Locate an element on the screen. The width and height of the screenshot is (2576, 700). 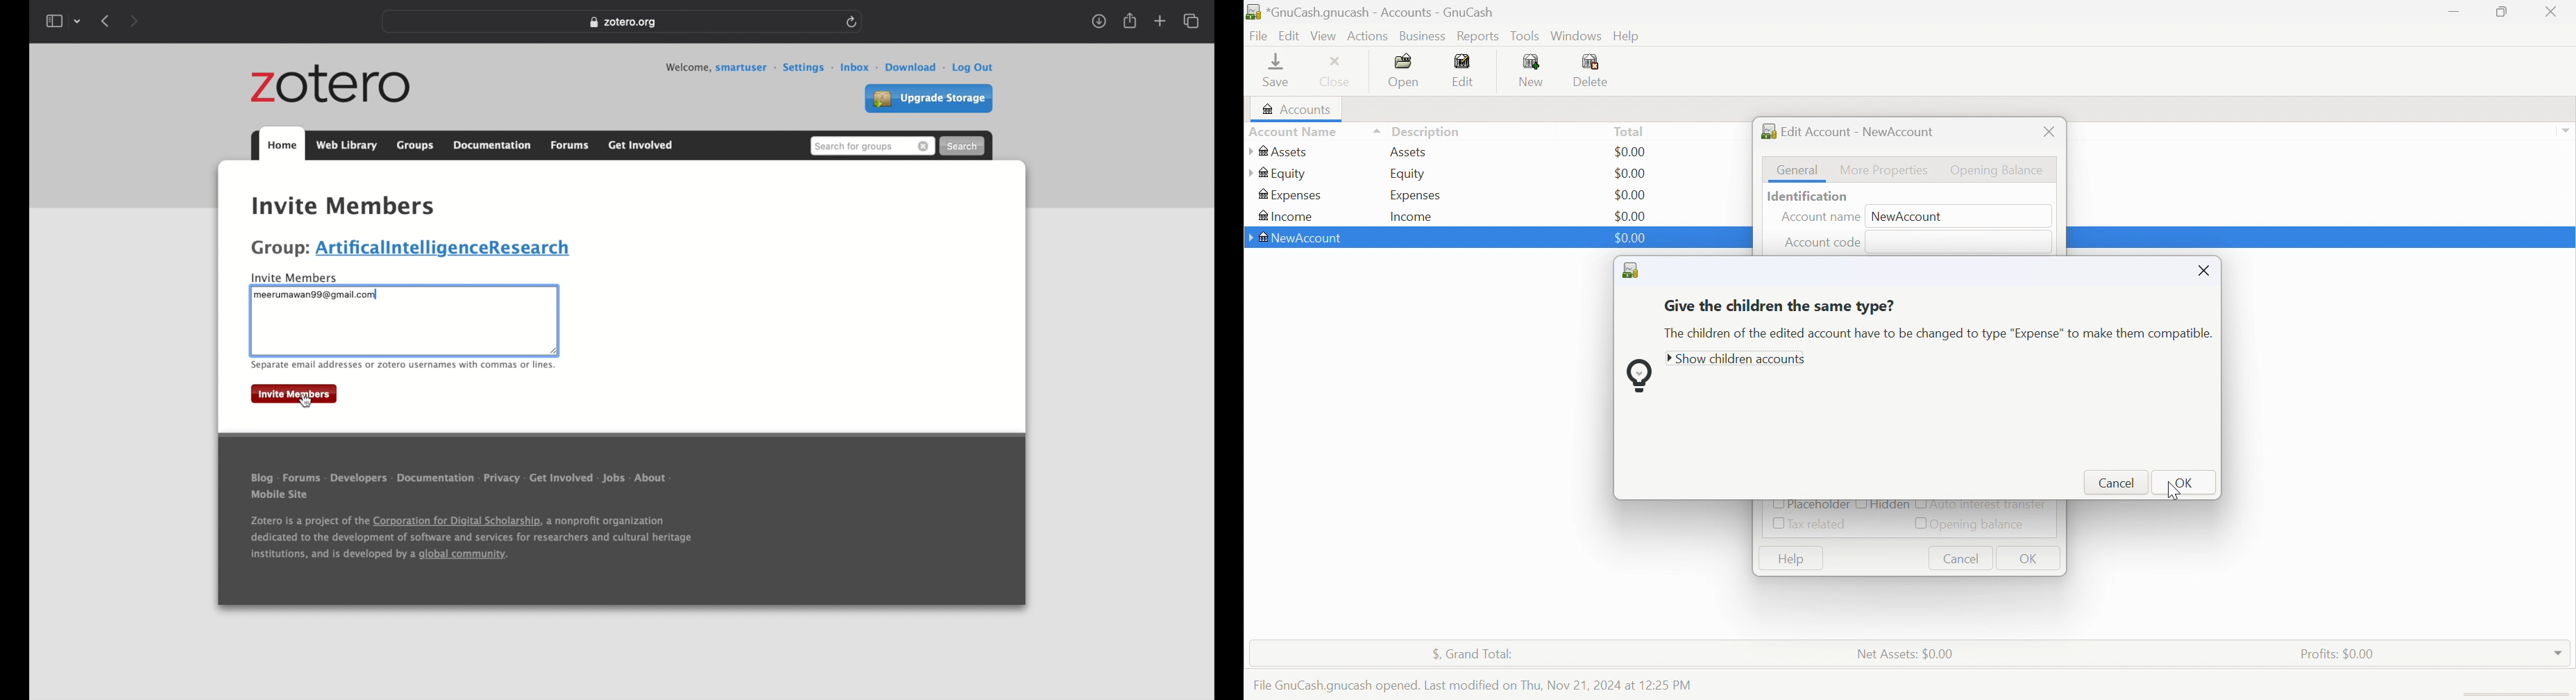
Total is located at coordinates (1630, 131).